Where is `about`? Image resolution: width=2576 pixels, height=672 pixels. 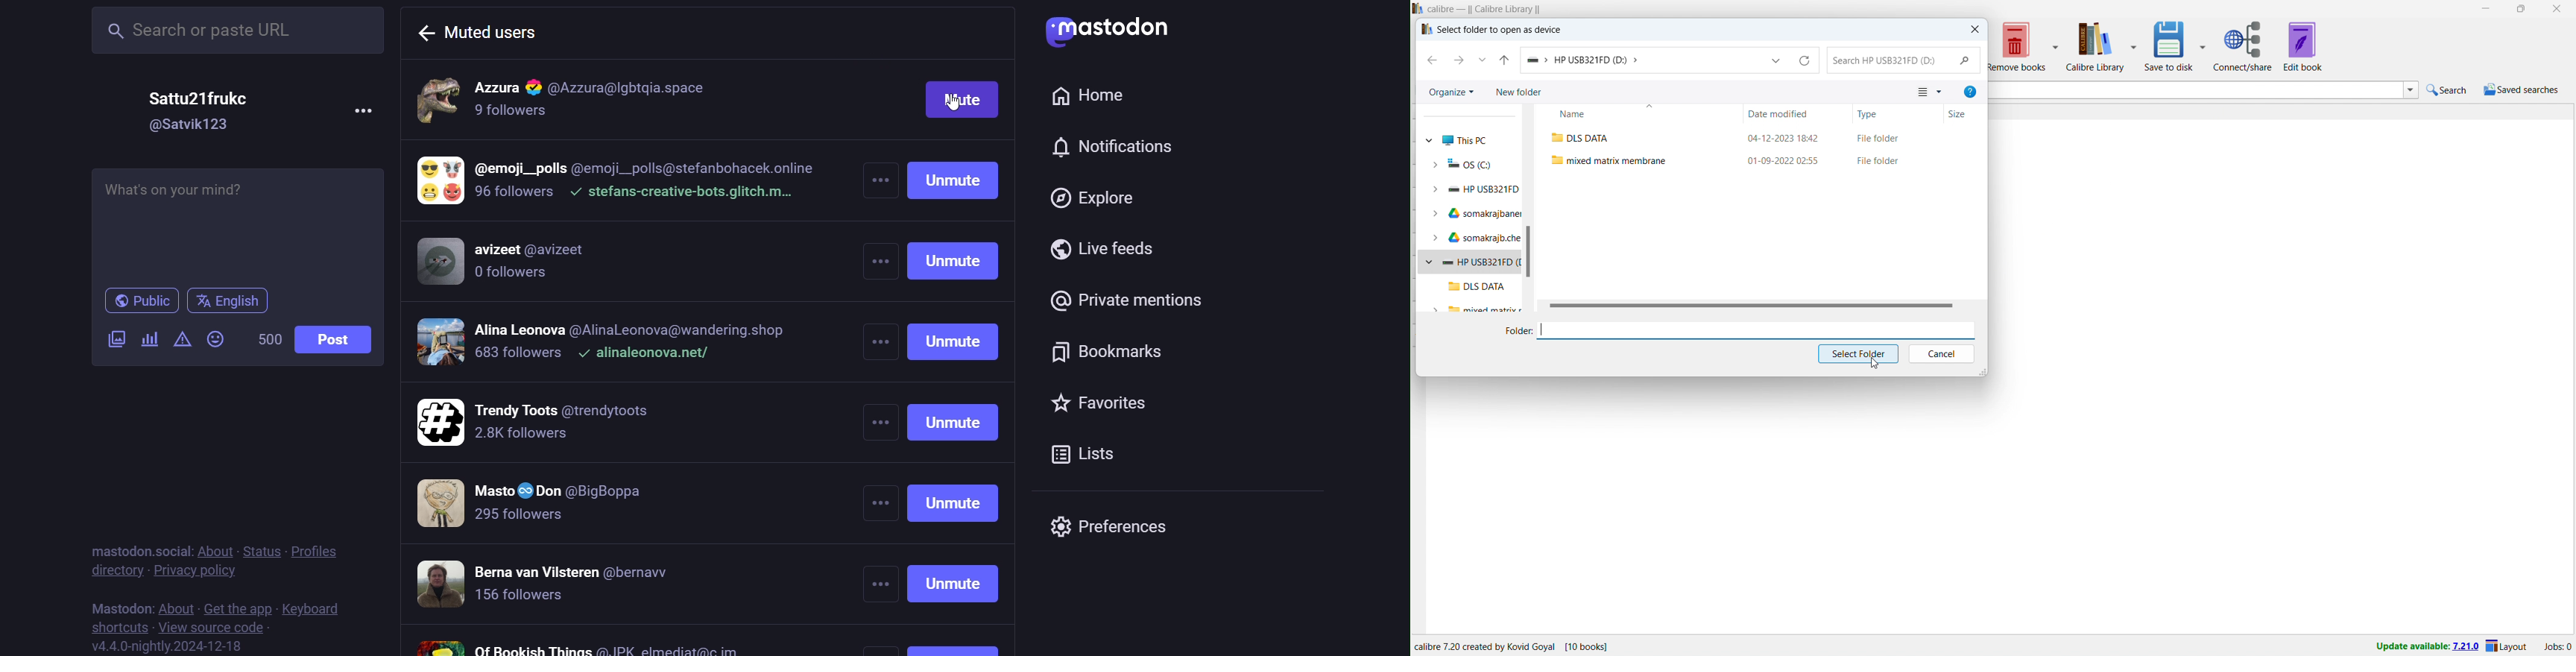 about is located at coordinates (175, 606).